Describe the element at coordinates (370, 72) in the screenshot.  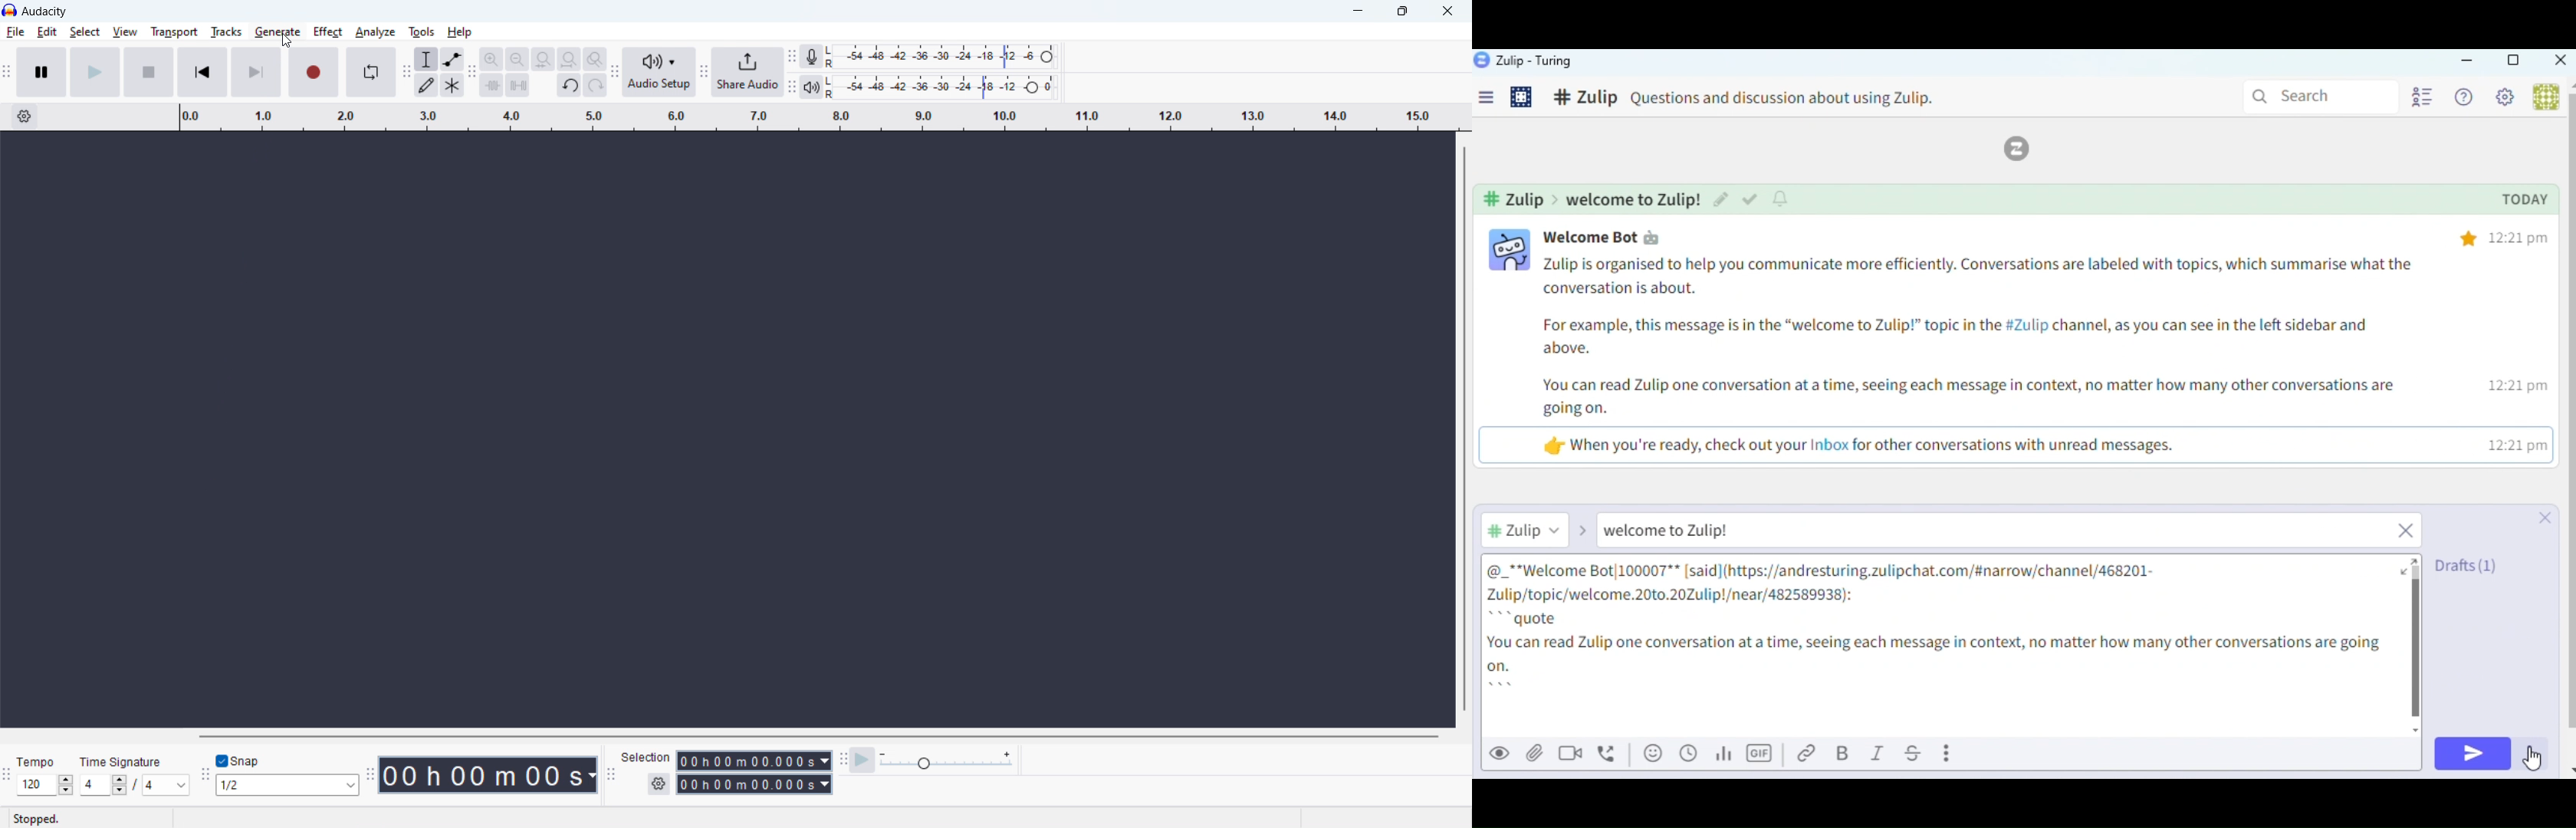
I see `enable loop` at that location.